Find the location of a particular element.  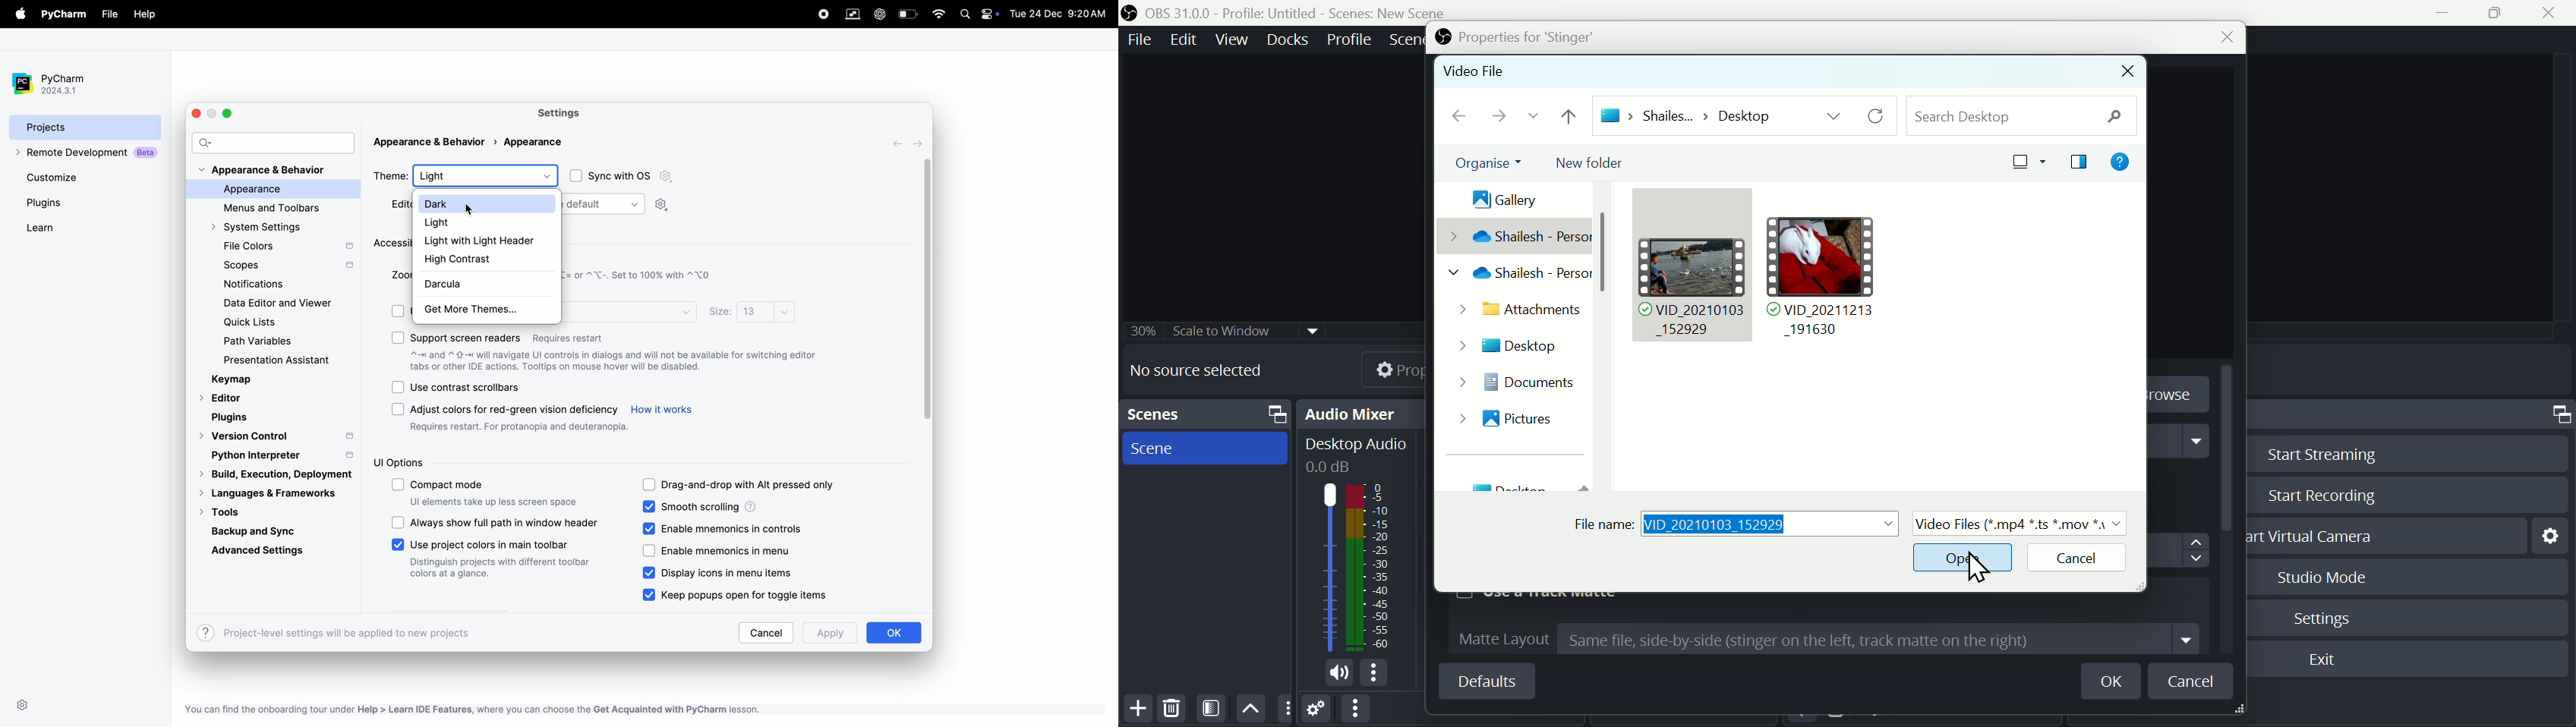

O K is located at coordinates (2116, 681).